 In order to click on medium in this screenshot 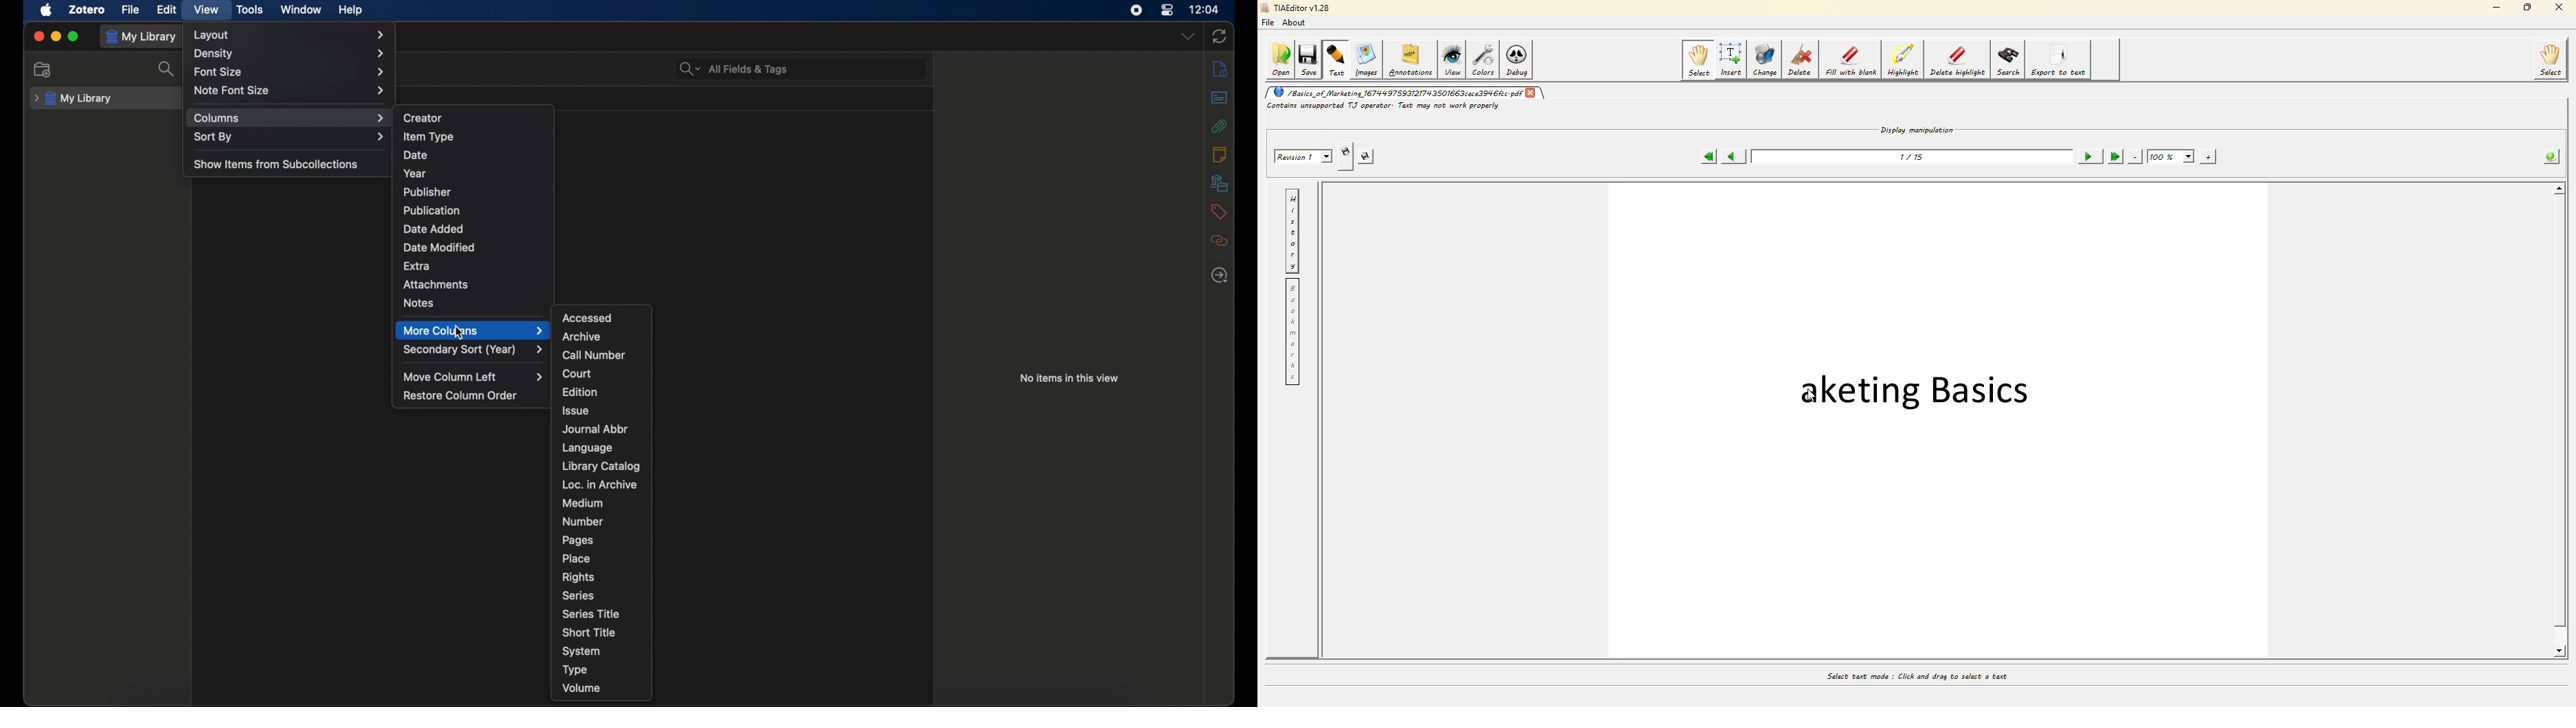, I will do `click(582, 502)`.